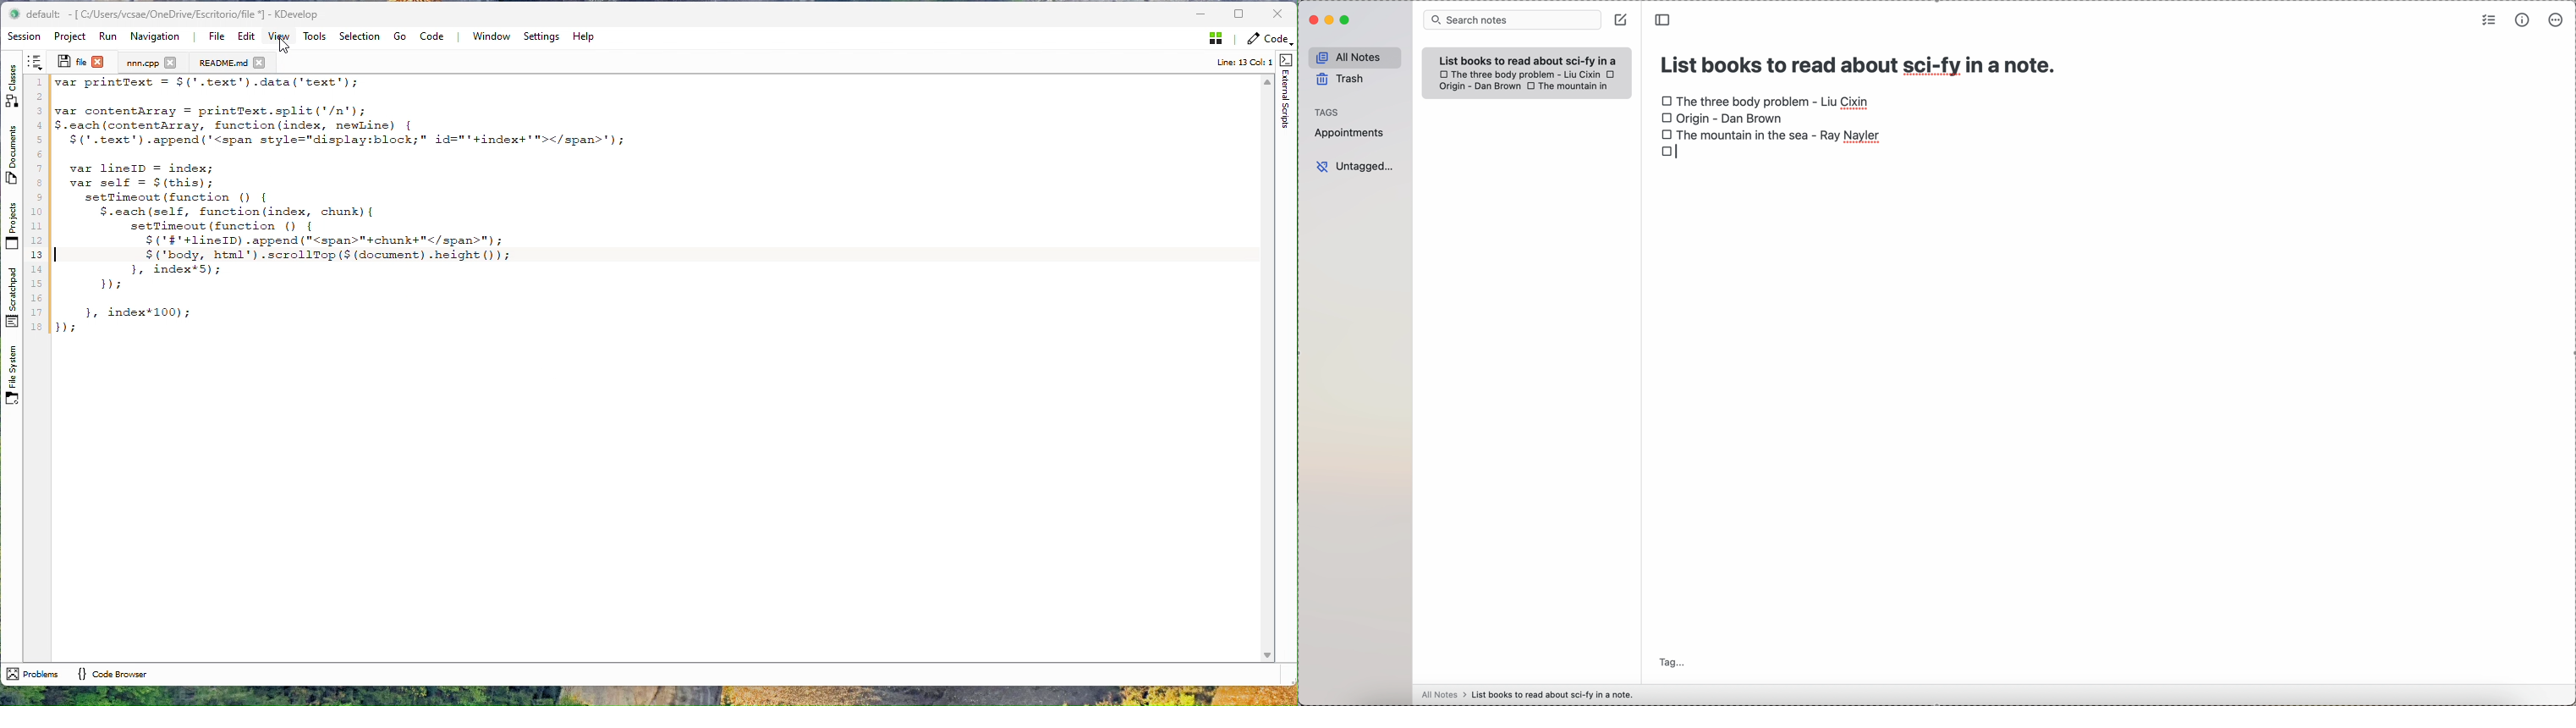 This screenshot has height=728, width=2576. What do you see at coordinates (1327, 20) in the screenshot?
I see `minimize` at bounding box center [1327, 20].